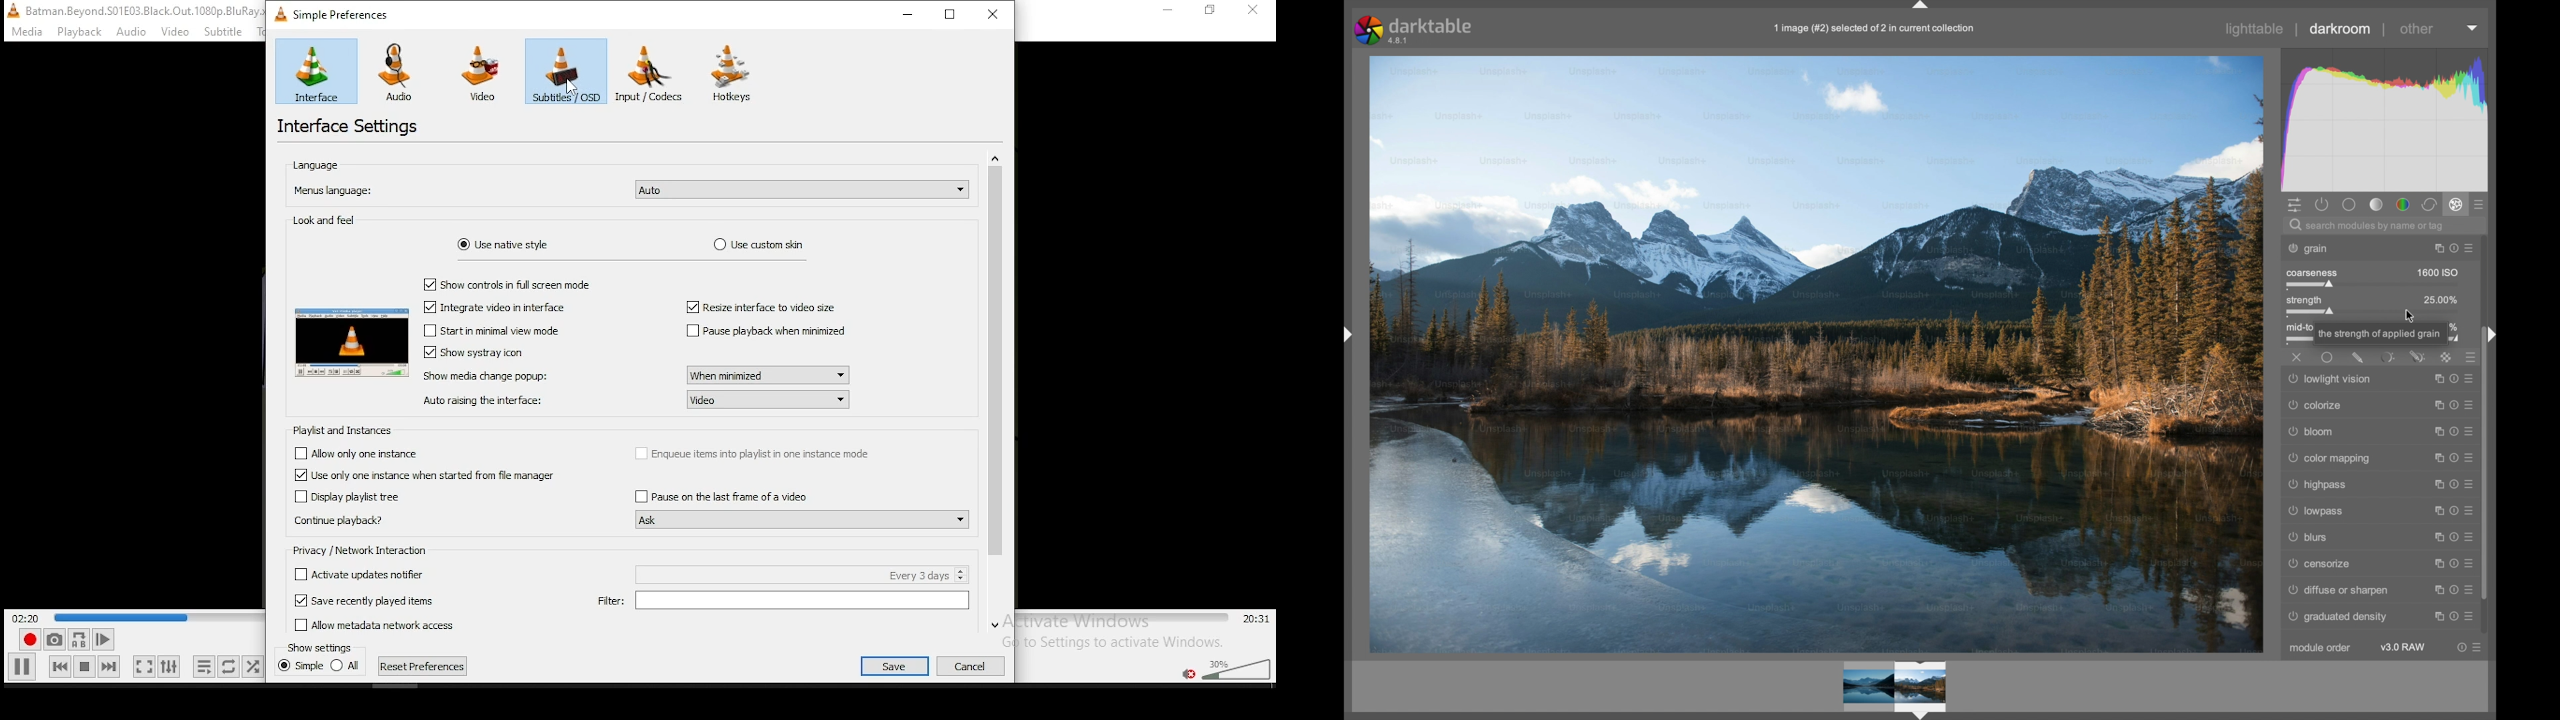 The width and height of the screenshot is (2576, 728). What do you see at coordinates (159, 617) in the screenshot?
I see `seek bar` at bounding box center [159, 617].